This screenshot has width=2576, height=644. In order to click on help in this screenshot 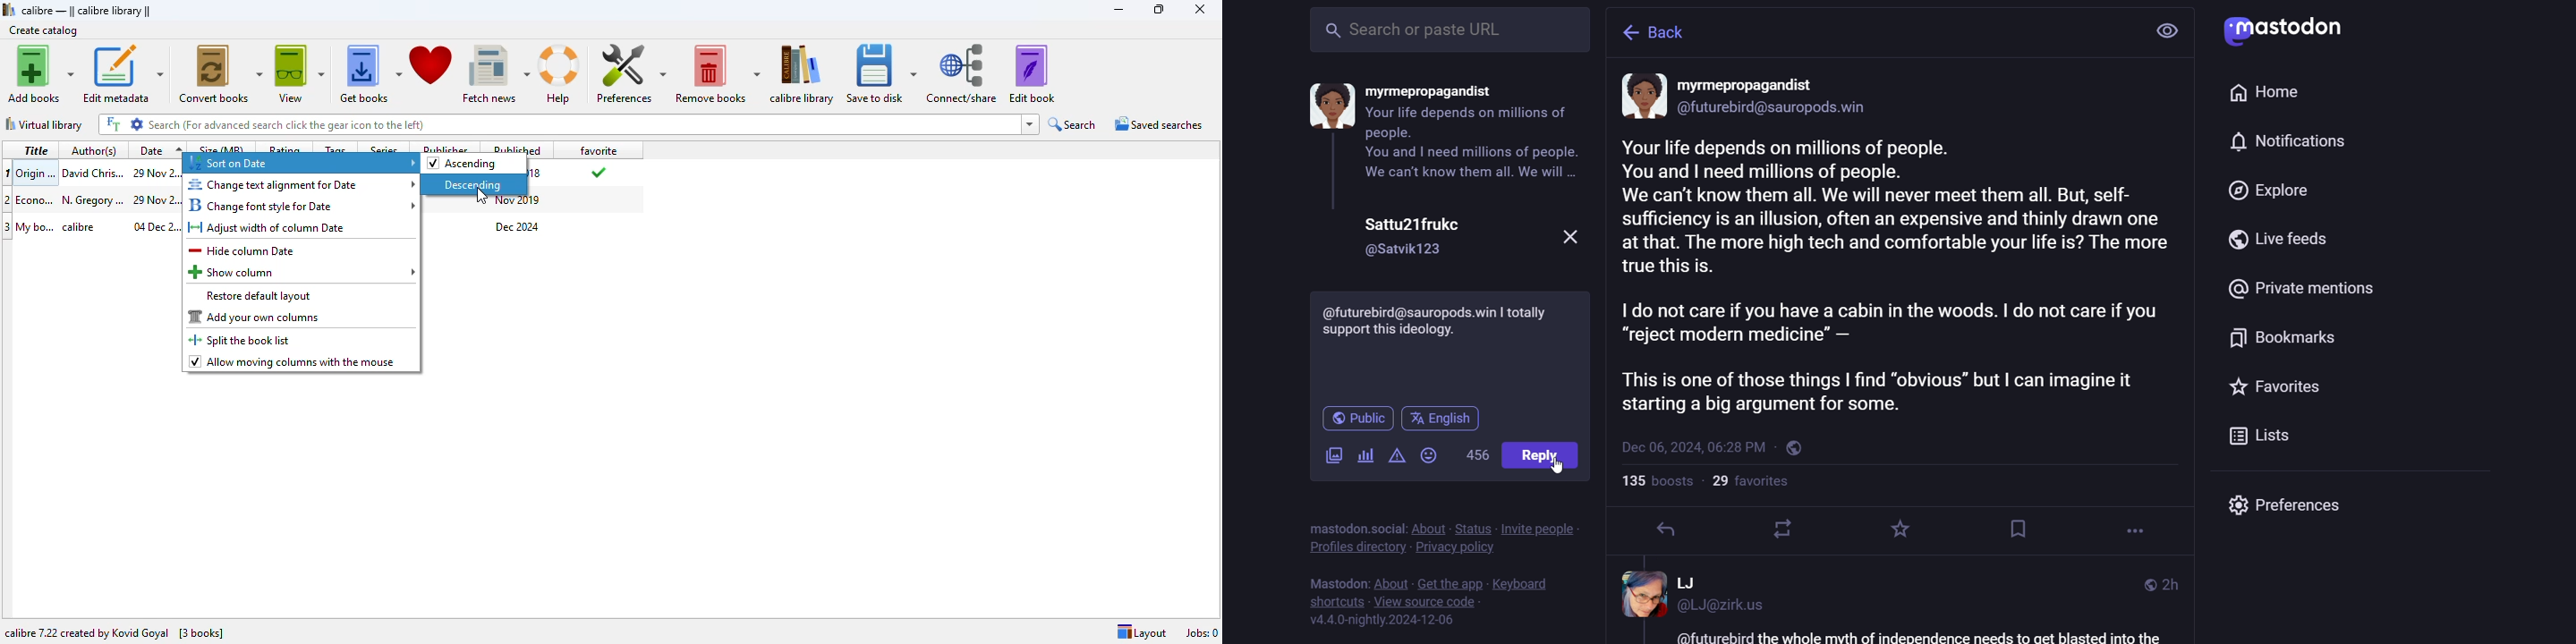, I will do `click(561, 74)`.